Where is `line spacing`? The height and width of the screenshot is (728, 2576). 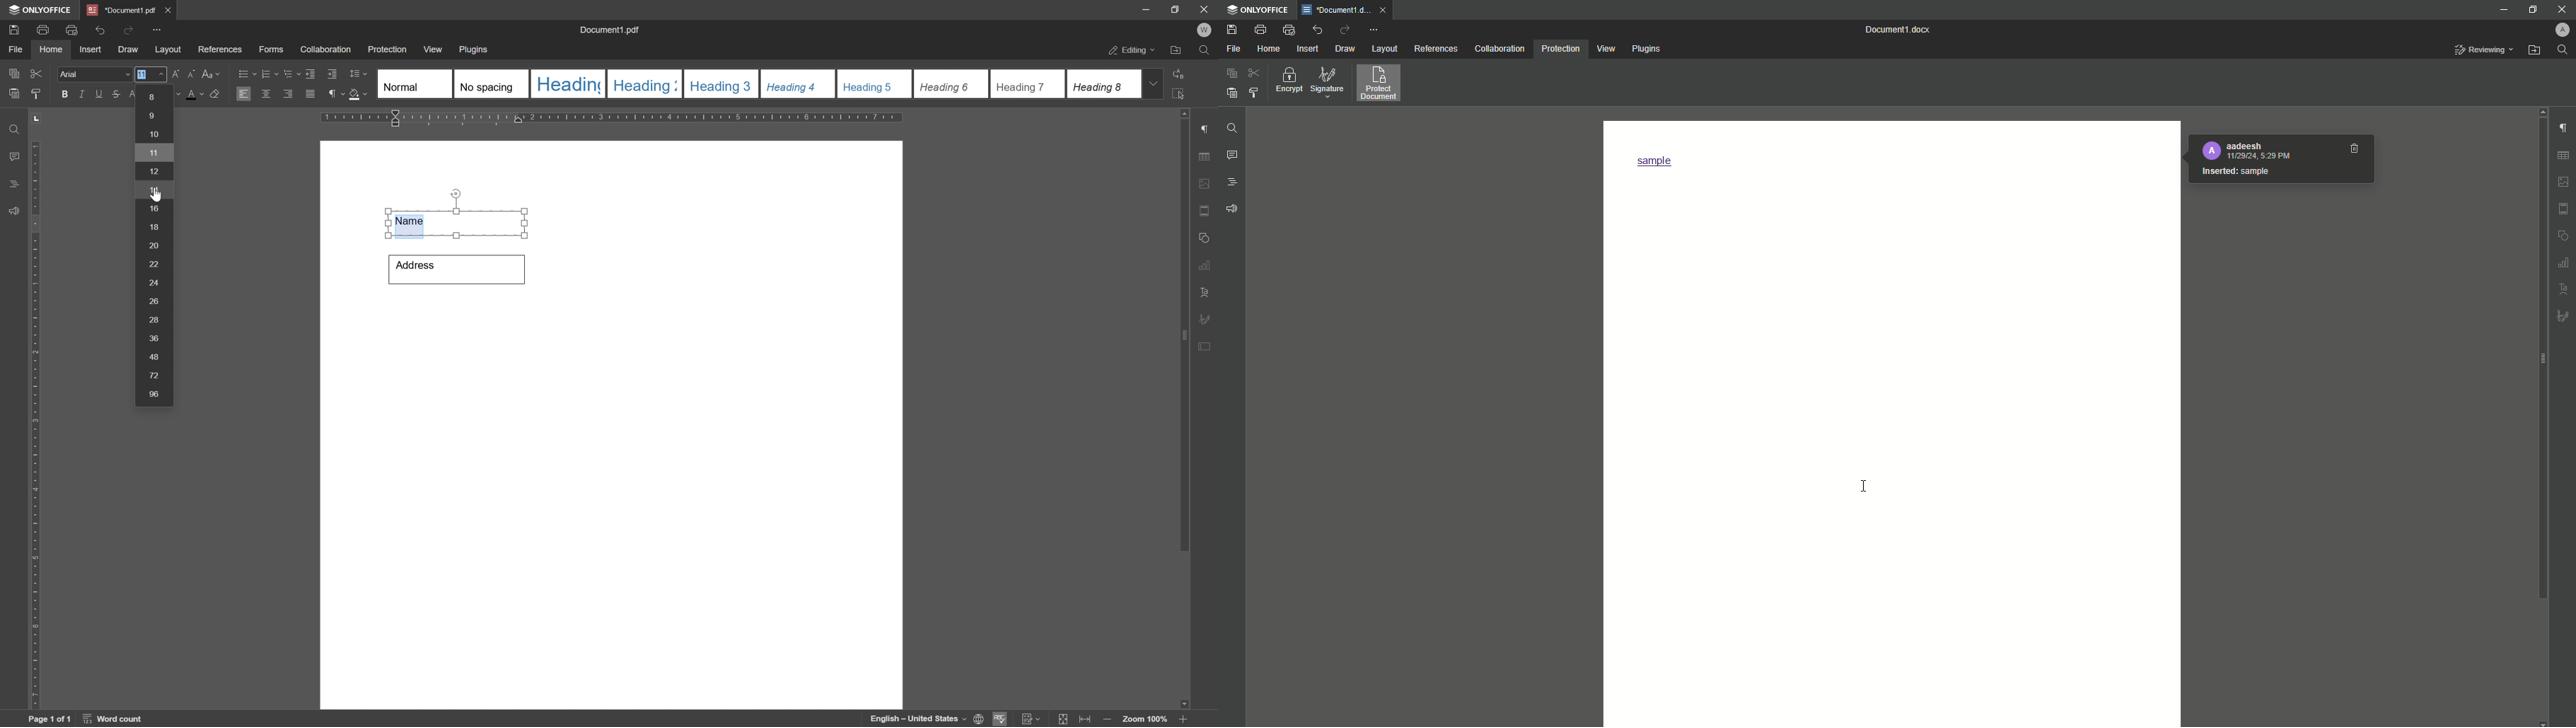
line spacing is located at coordinates (358, 74).